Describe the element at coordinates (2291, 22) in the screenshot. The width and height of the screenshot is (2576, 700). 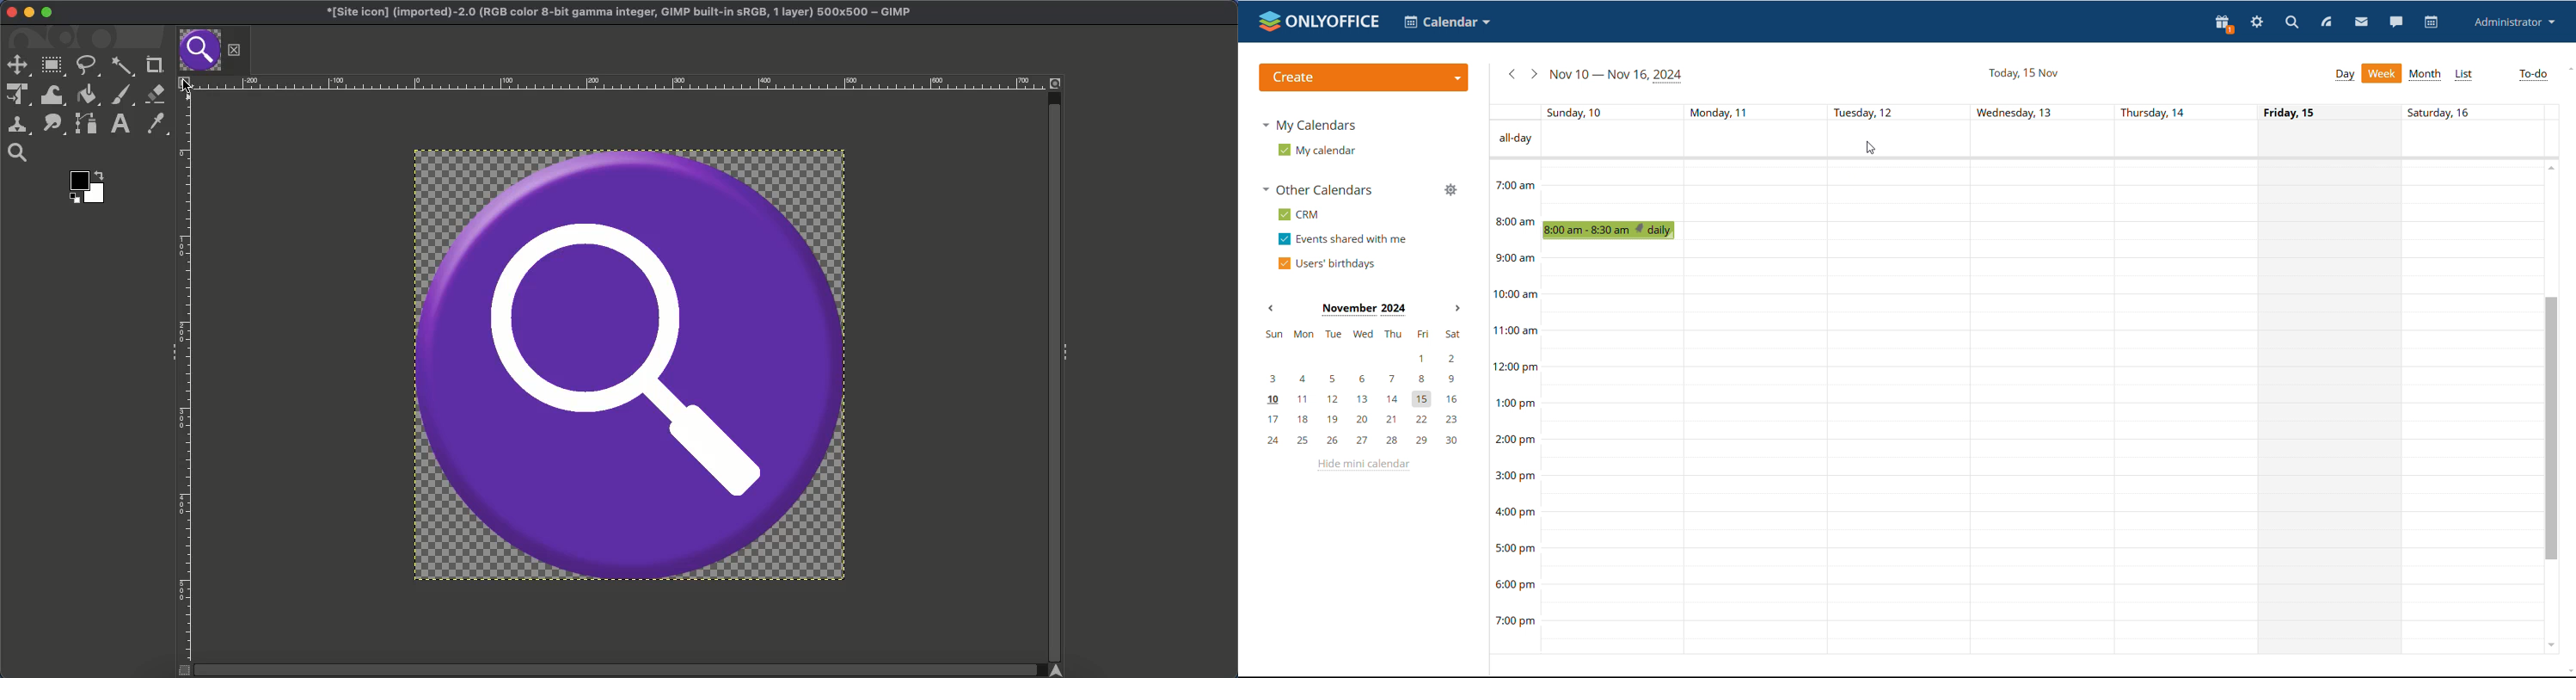
I see `search` at that location.